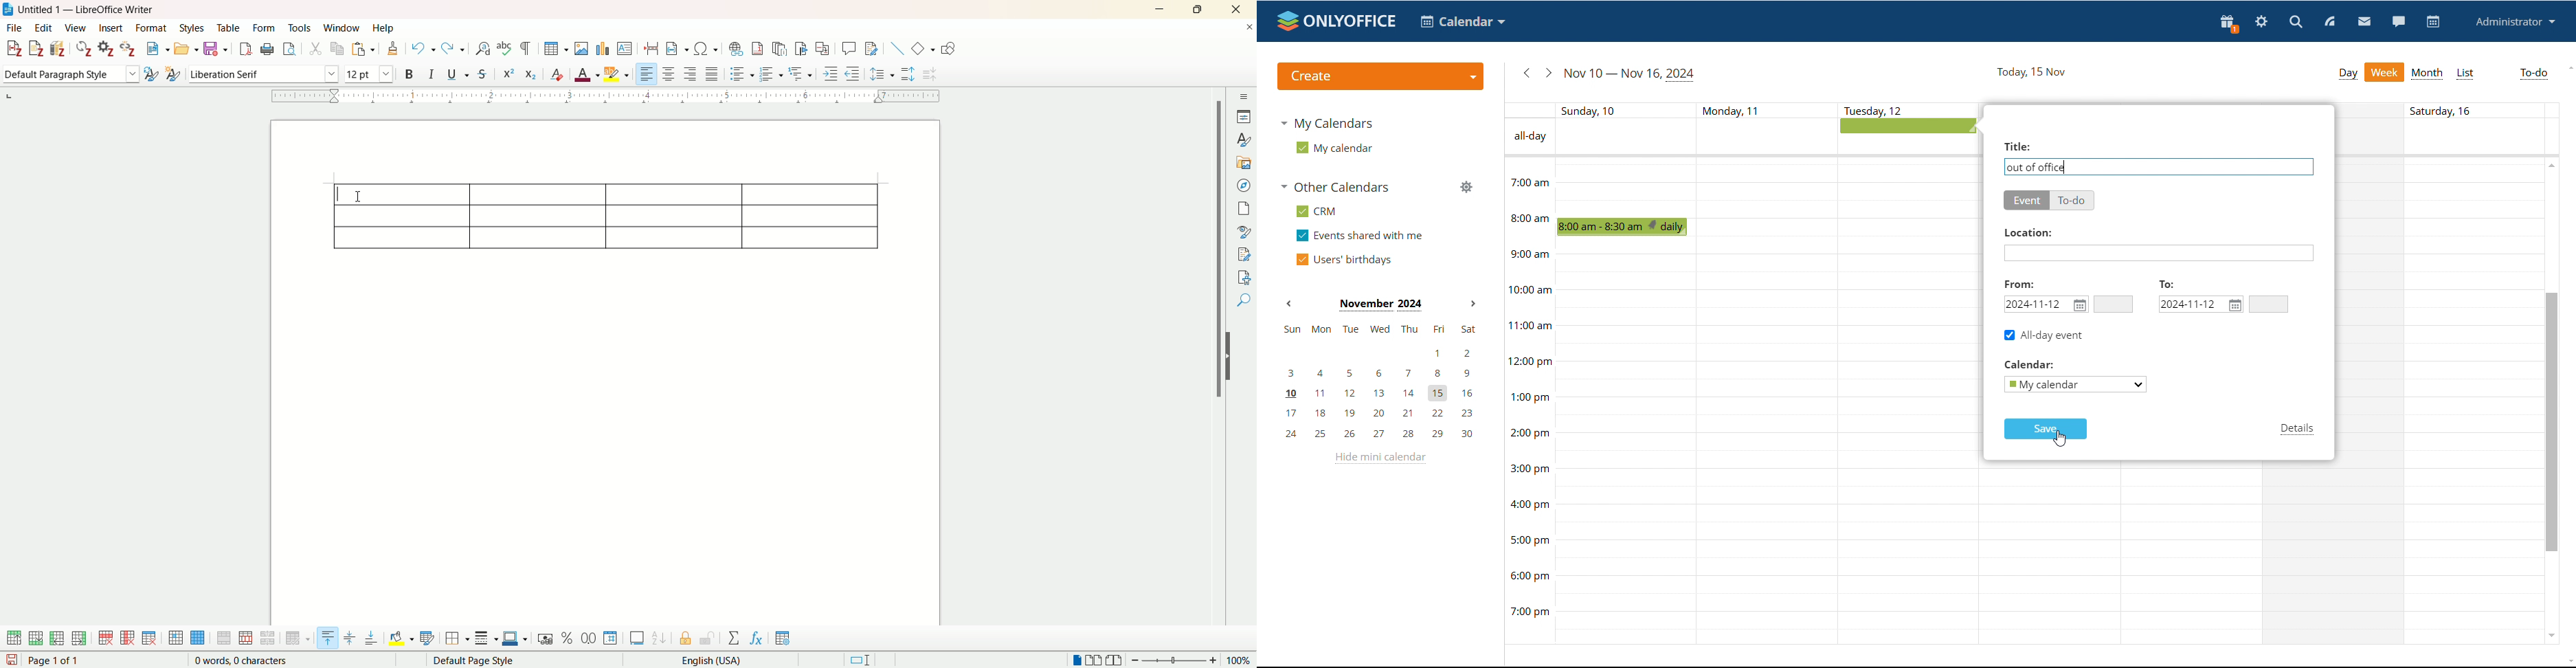  Describe the element at coordinates (1246, 28) in the screenshot. I see `close` at that location.